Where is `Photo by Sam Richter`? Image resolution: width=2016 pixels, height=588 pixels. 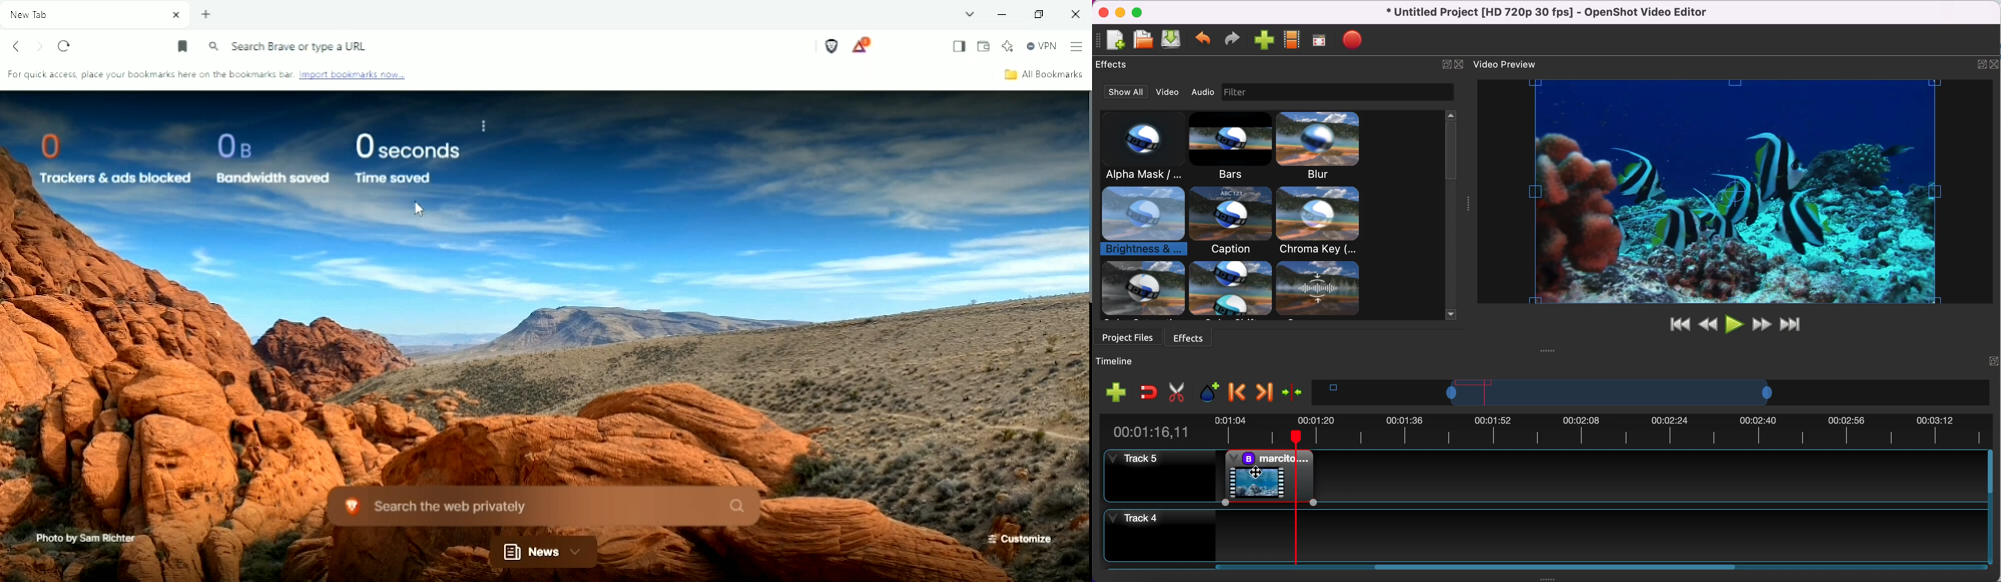 Photo by Sam Richter is located at coordinates (83, 538).